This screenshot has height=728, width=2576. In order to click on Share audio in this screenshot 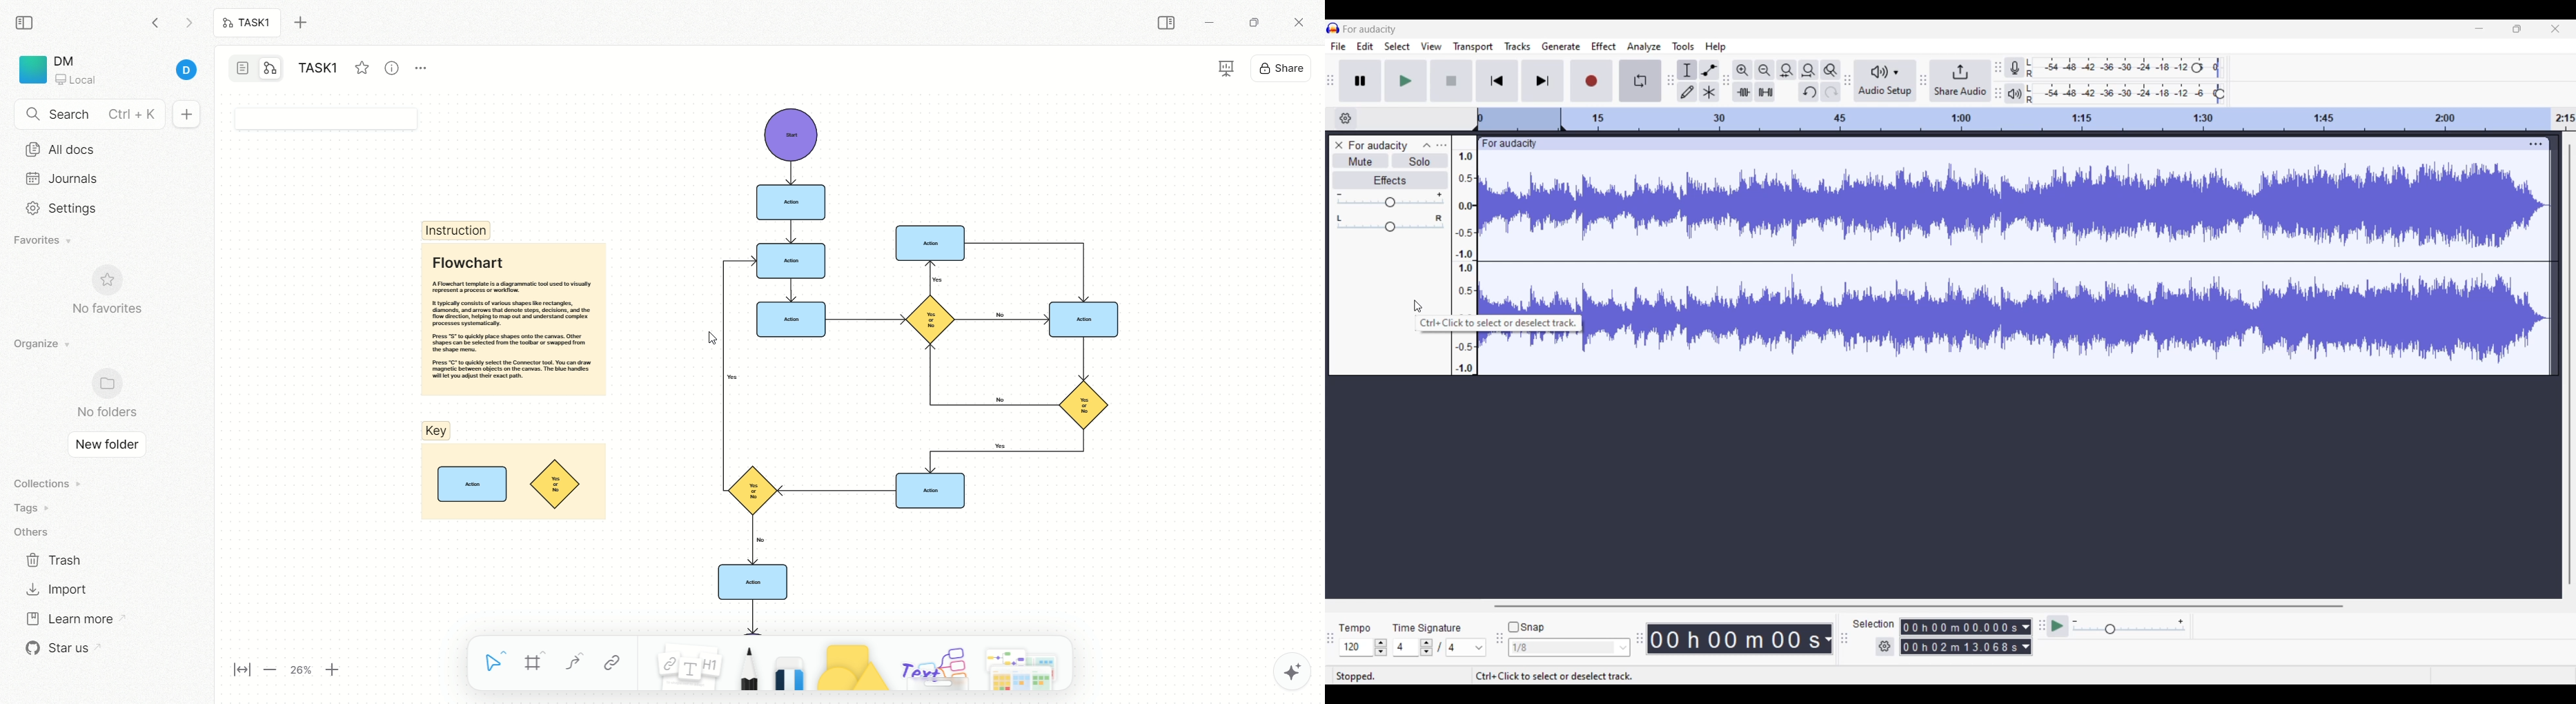, I will do `click(1961, 81)`.